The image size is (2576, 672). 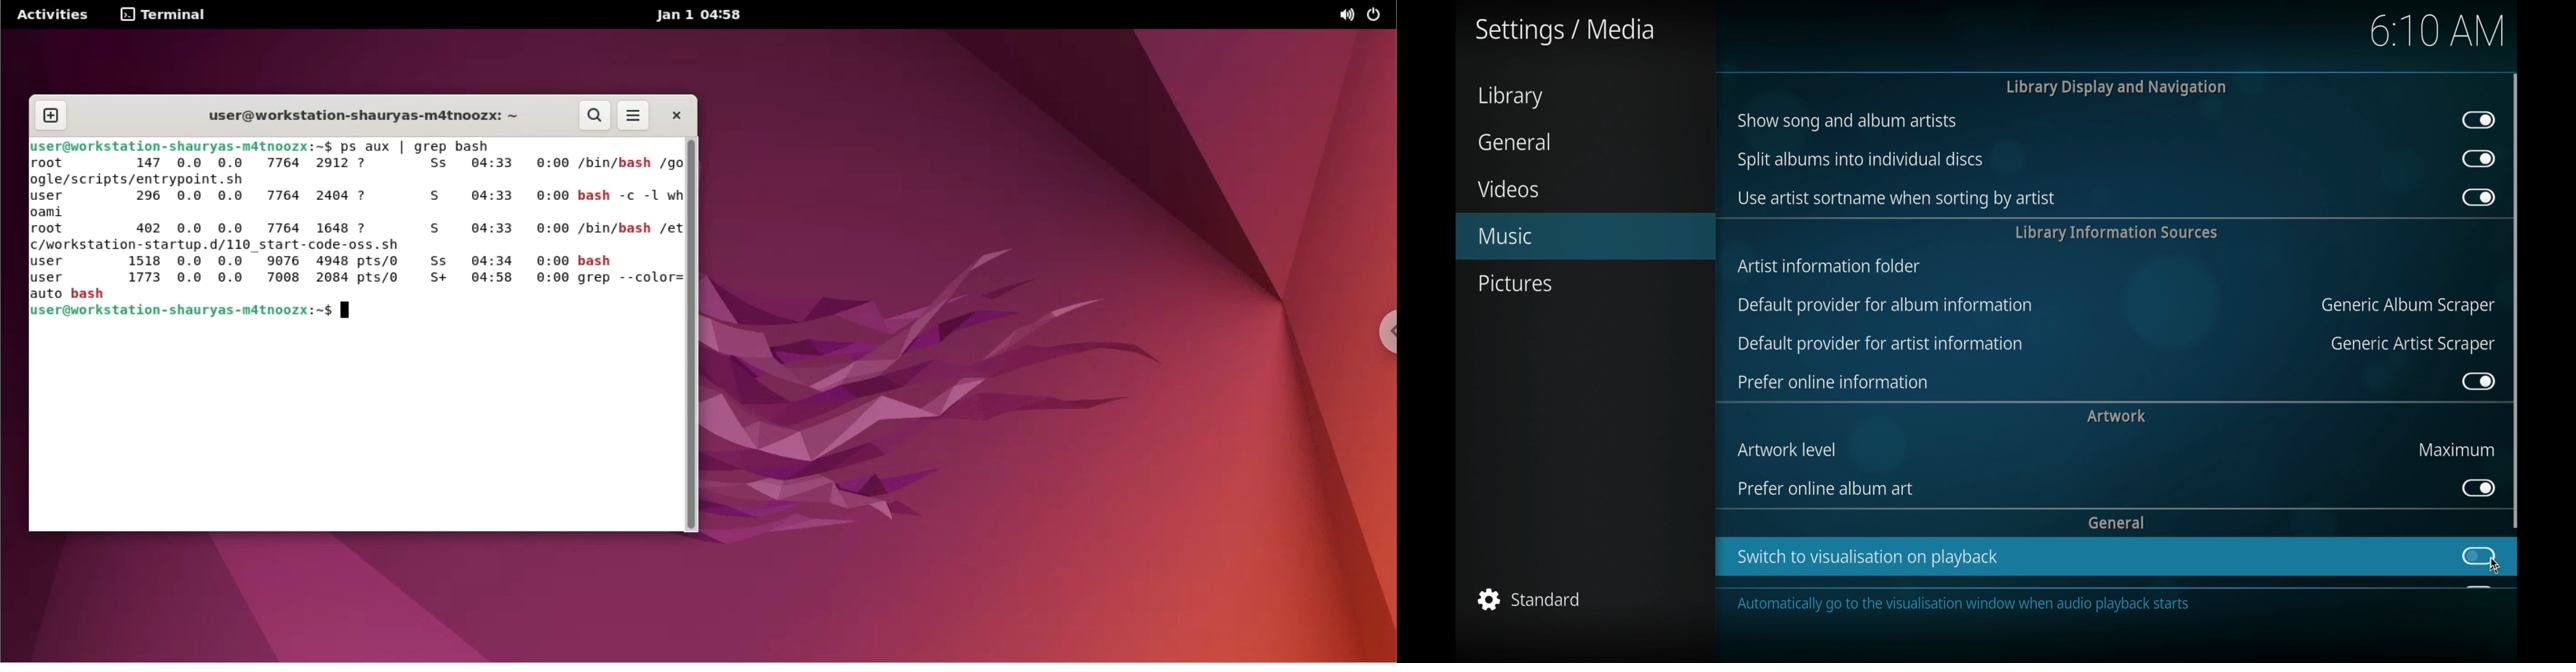 What do you see at coordinates (2479, 556) in the screenshot?
I see `toggle button` at bounding box center [2479, 556].